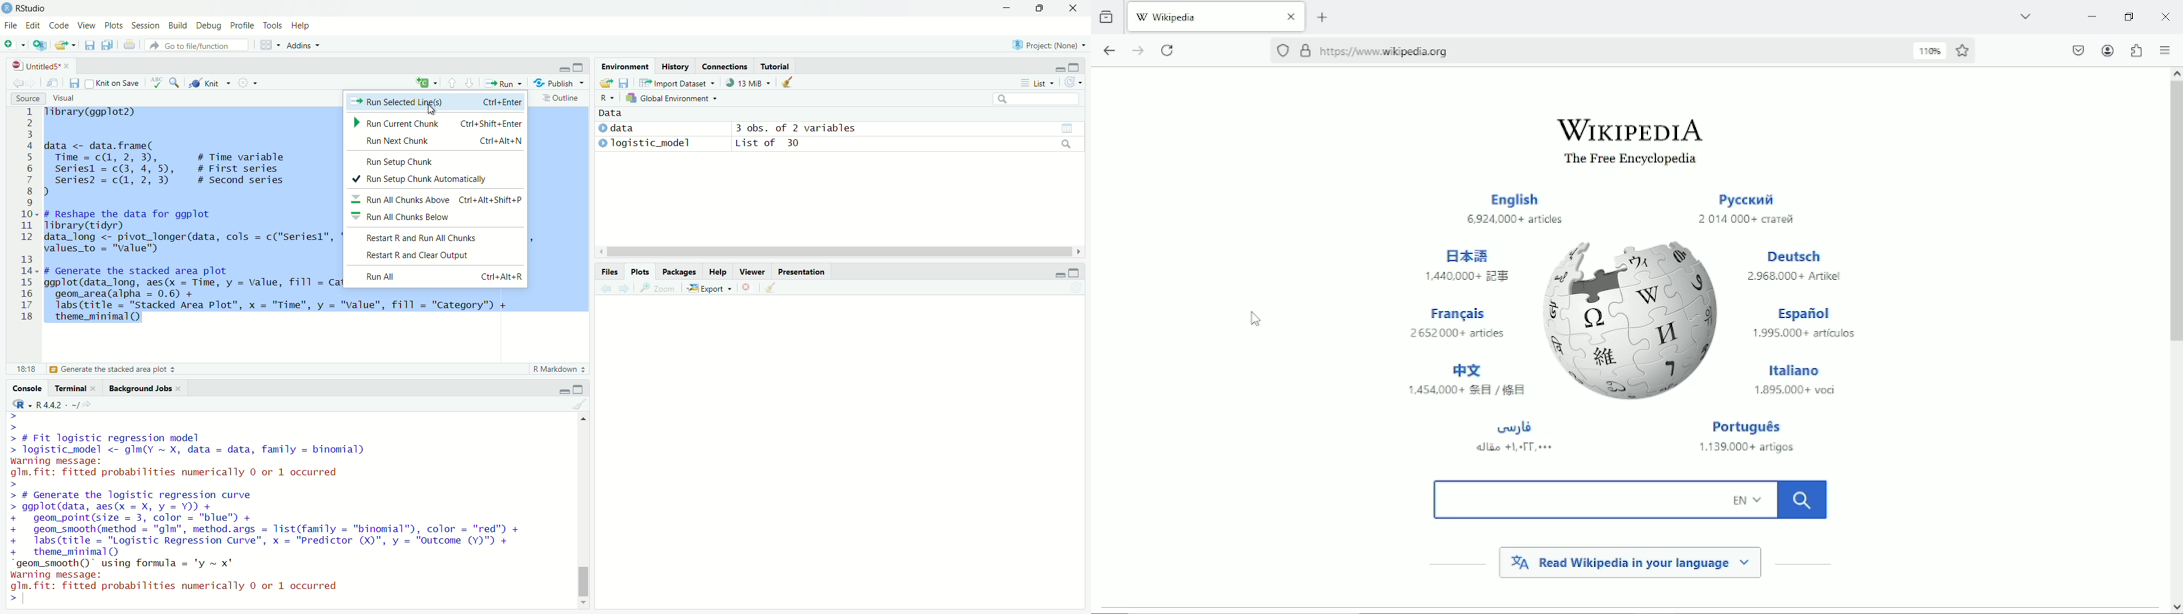 The width and height of the screenshot is (2184, 616). What do you see at coordinates (443, 138) in the screenshot?
I see `Run Next Chunk Ctrl+Alt+N` at bounding box center [443, 138].